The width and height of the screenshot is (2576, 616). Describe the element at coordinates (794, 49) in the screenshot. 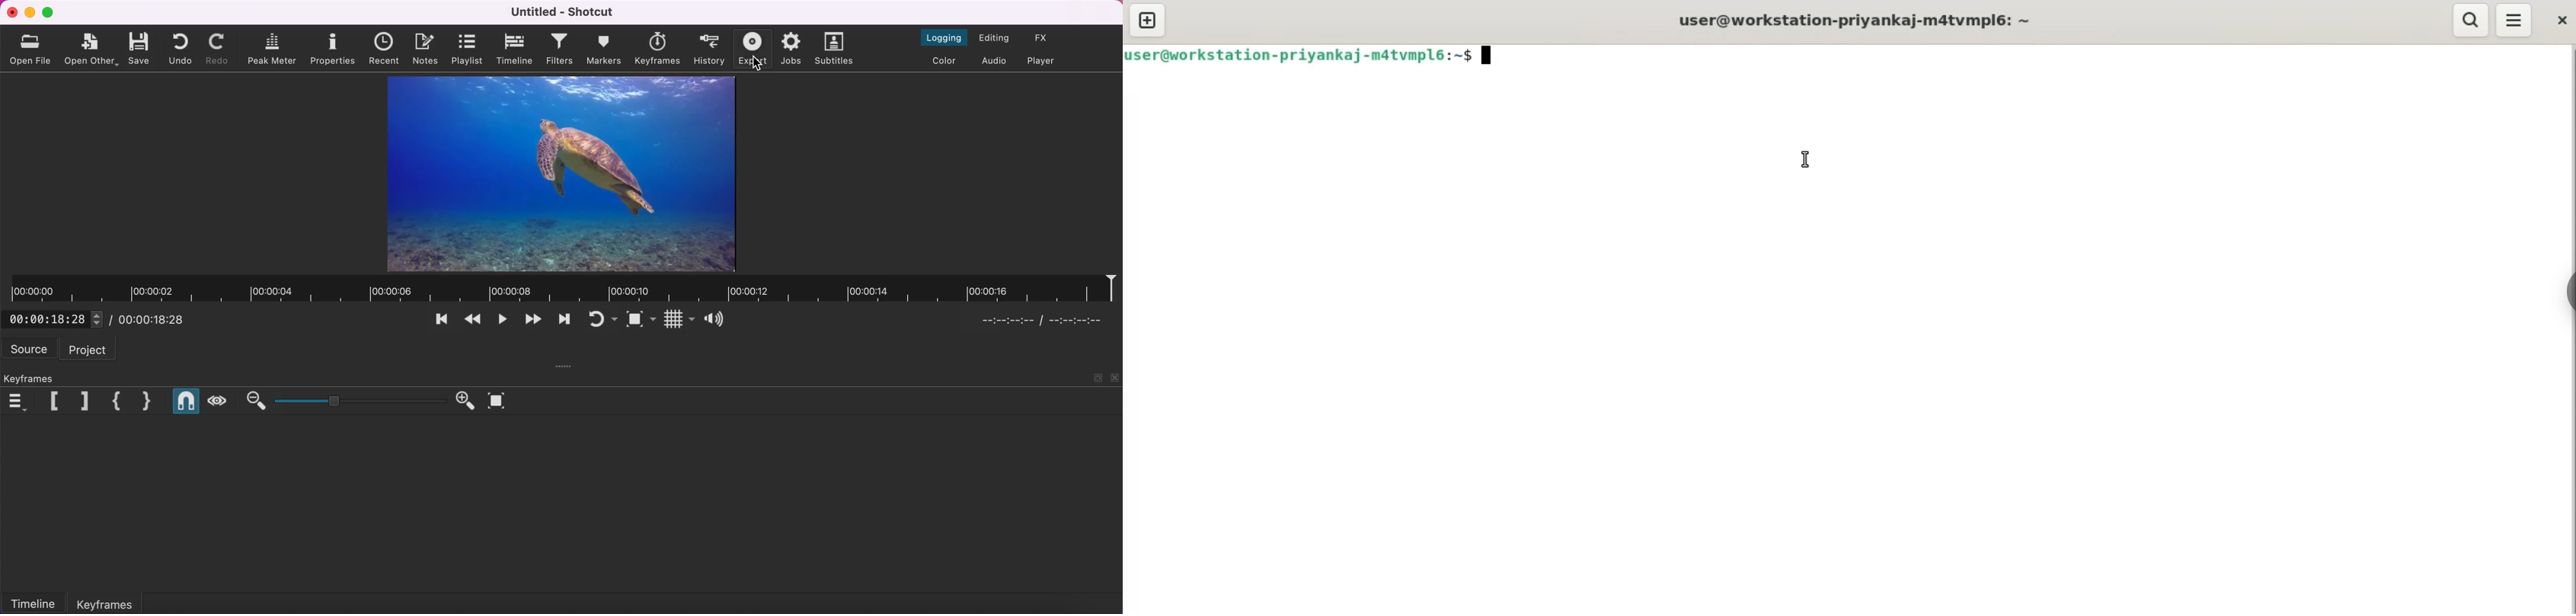

I see `jobs` at that location.